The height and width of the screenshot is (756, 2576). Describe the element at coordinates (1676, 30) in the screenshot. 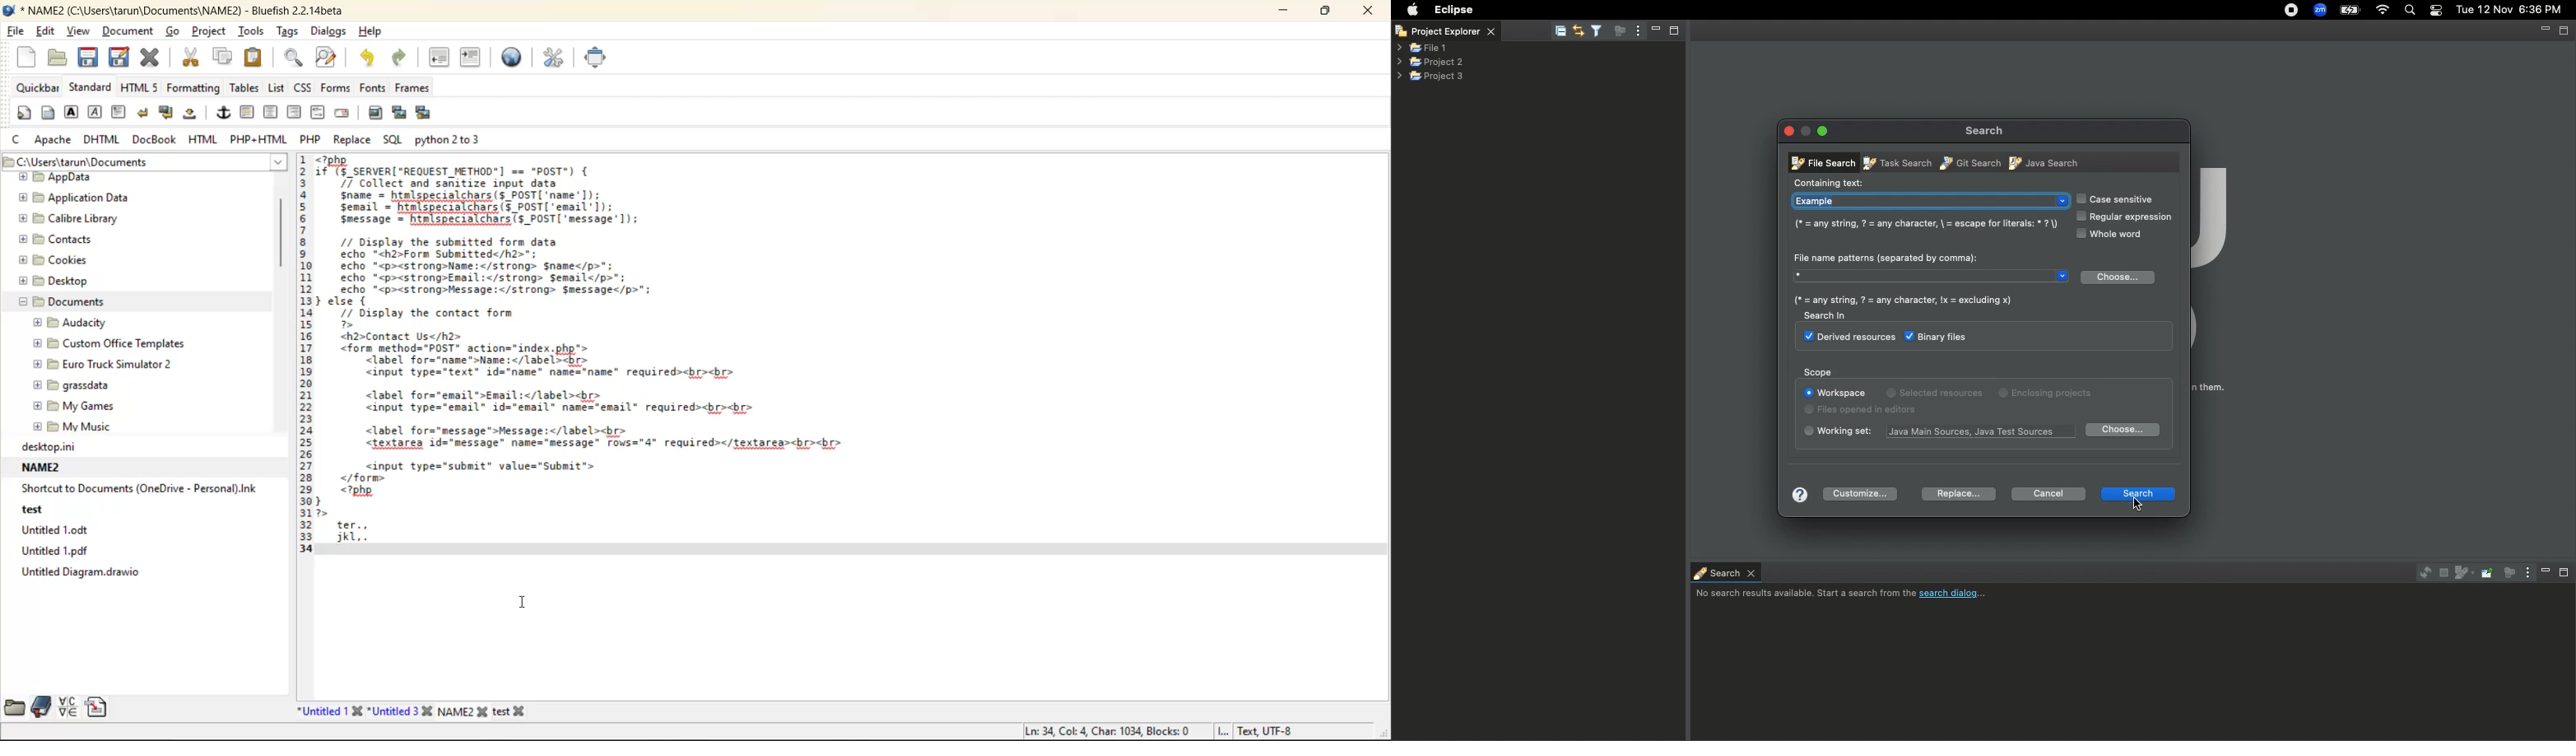

I see `maximize` at that location.